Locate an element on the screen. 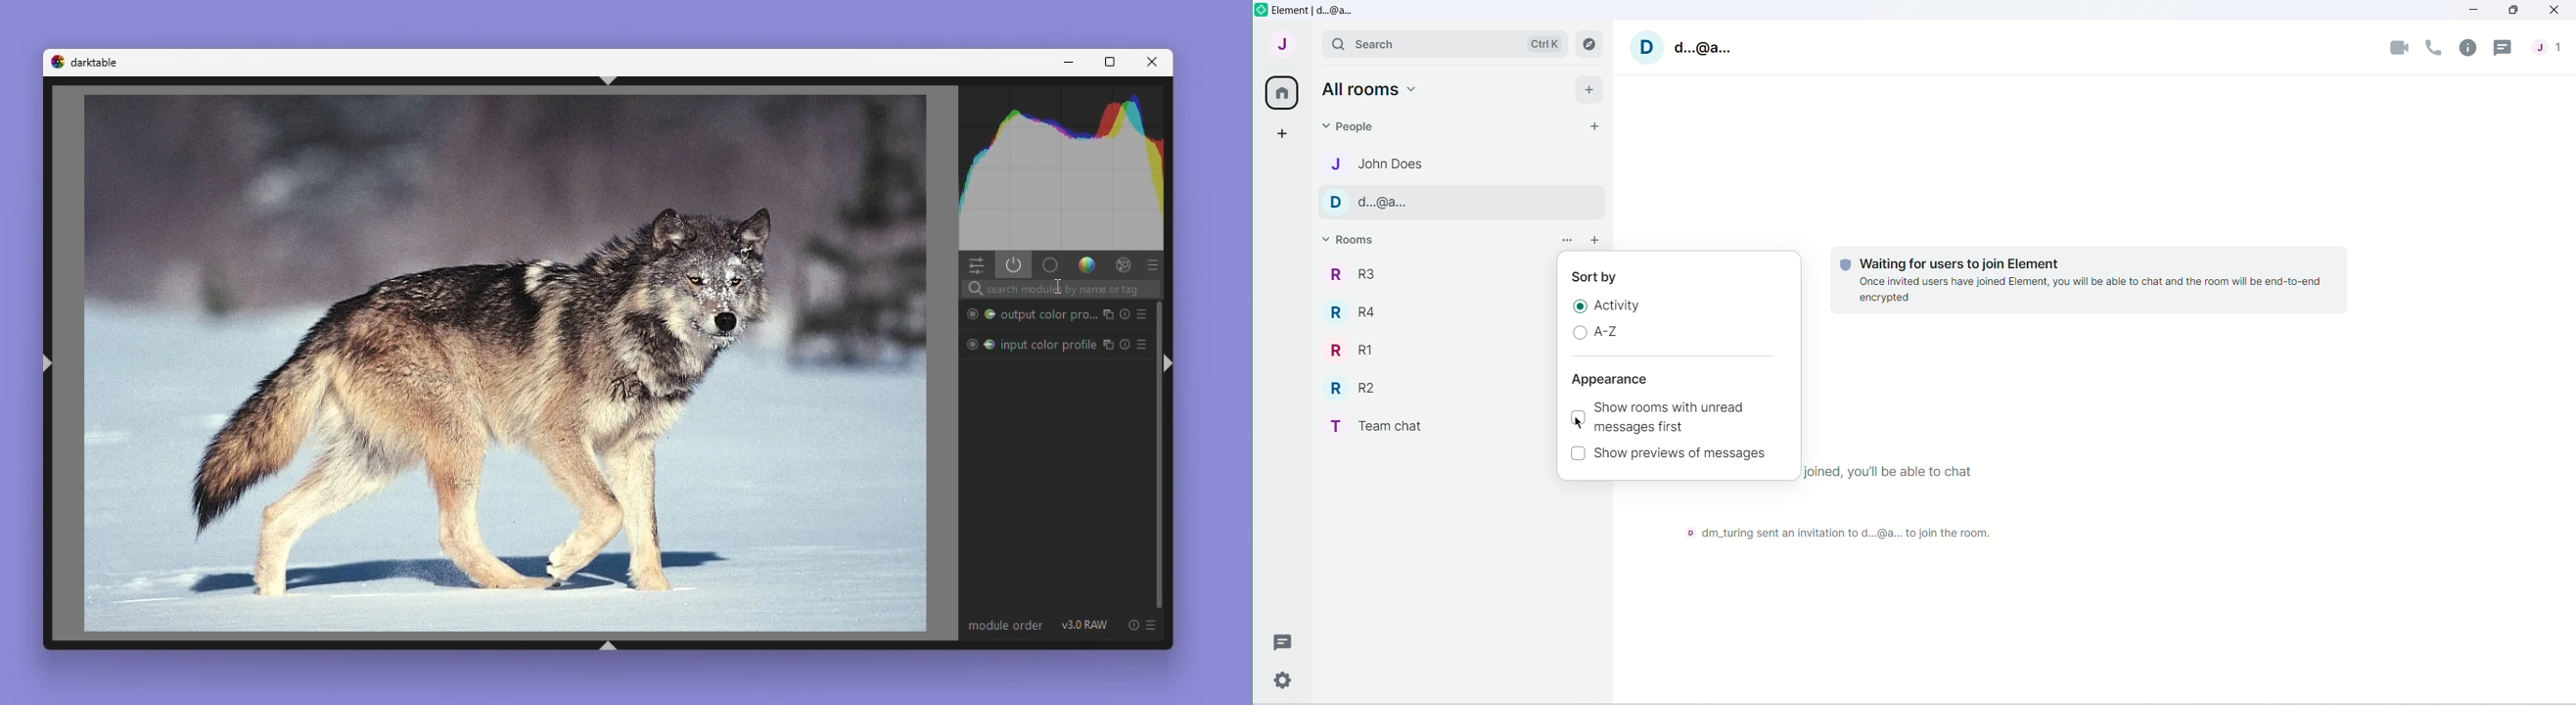  sort by is located at coordinates (1595, 277).